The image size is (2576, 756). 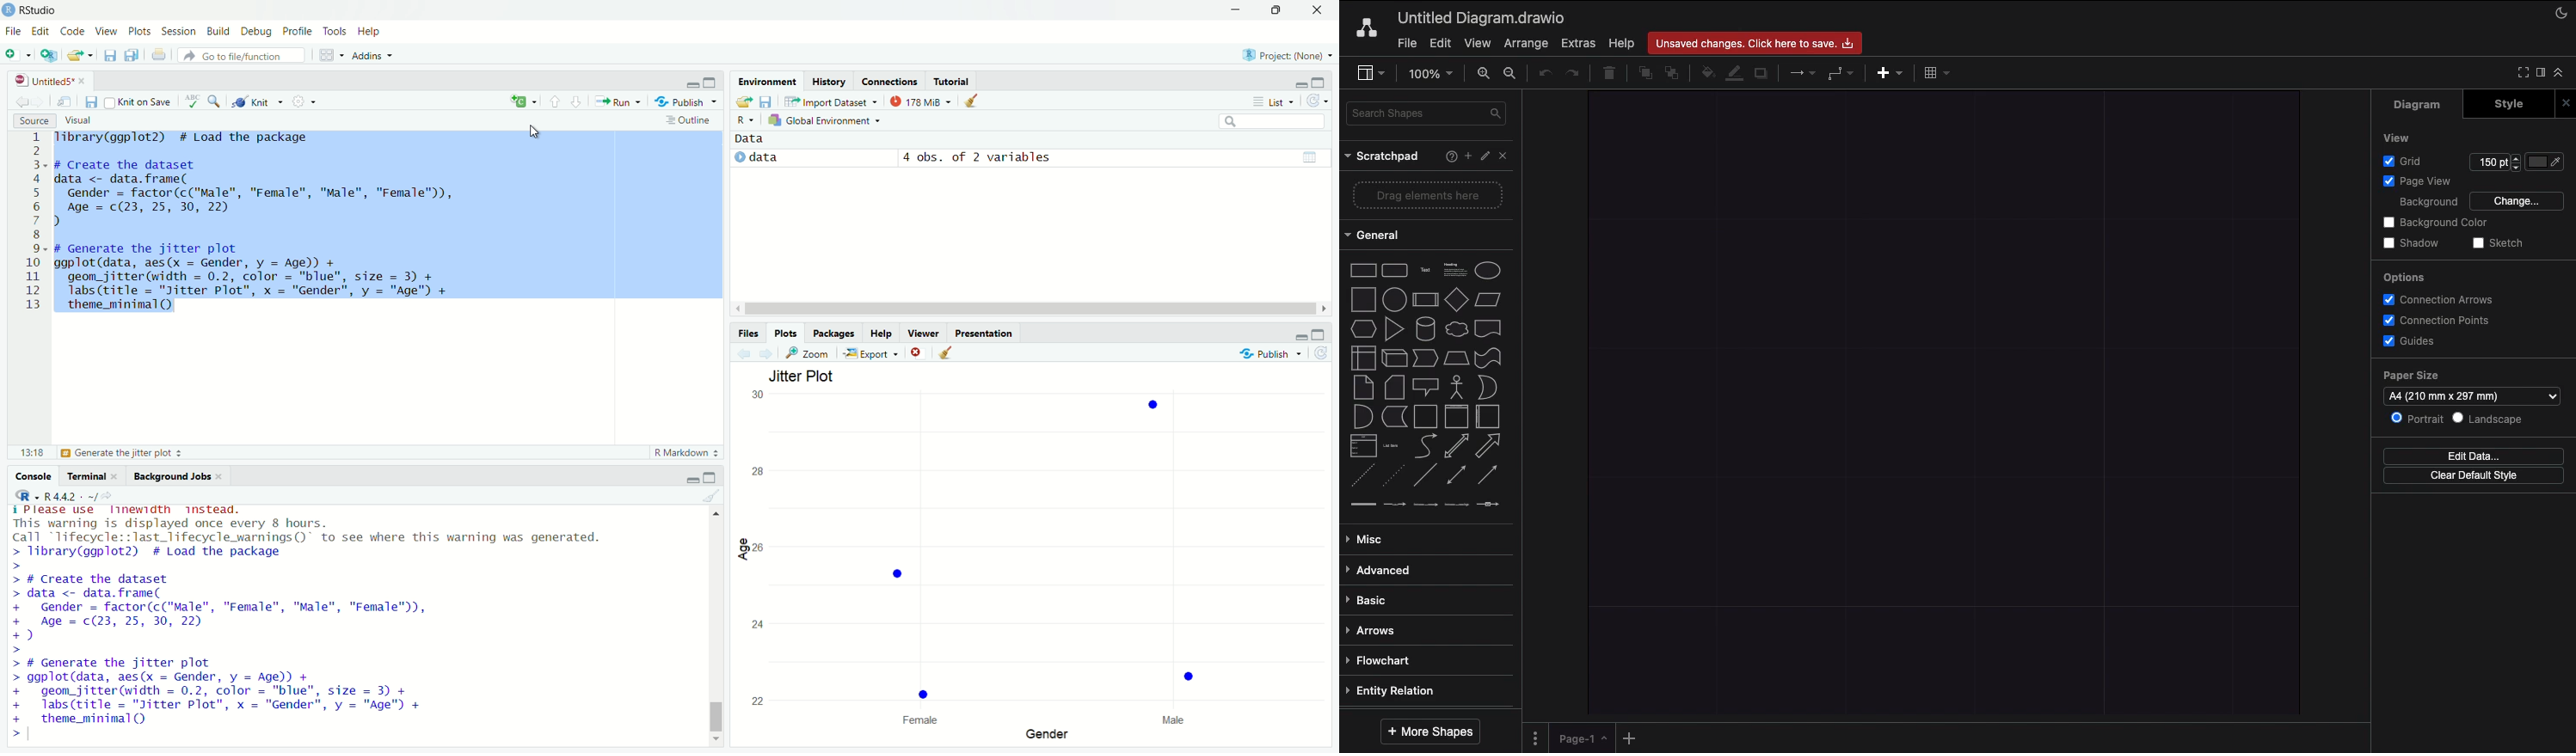 I want to click on Edit data, so click(x=2478, y=456).